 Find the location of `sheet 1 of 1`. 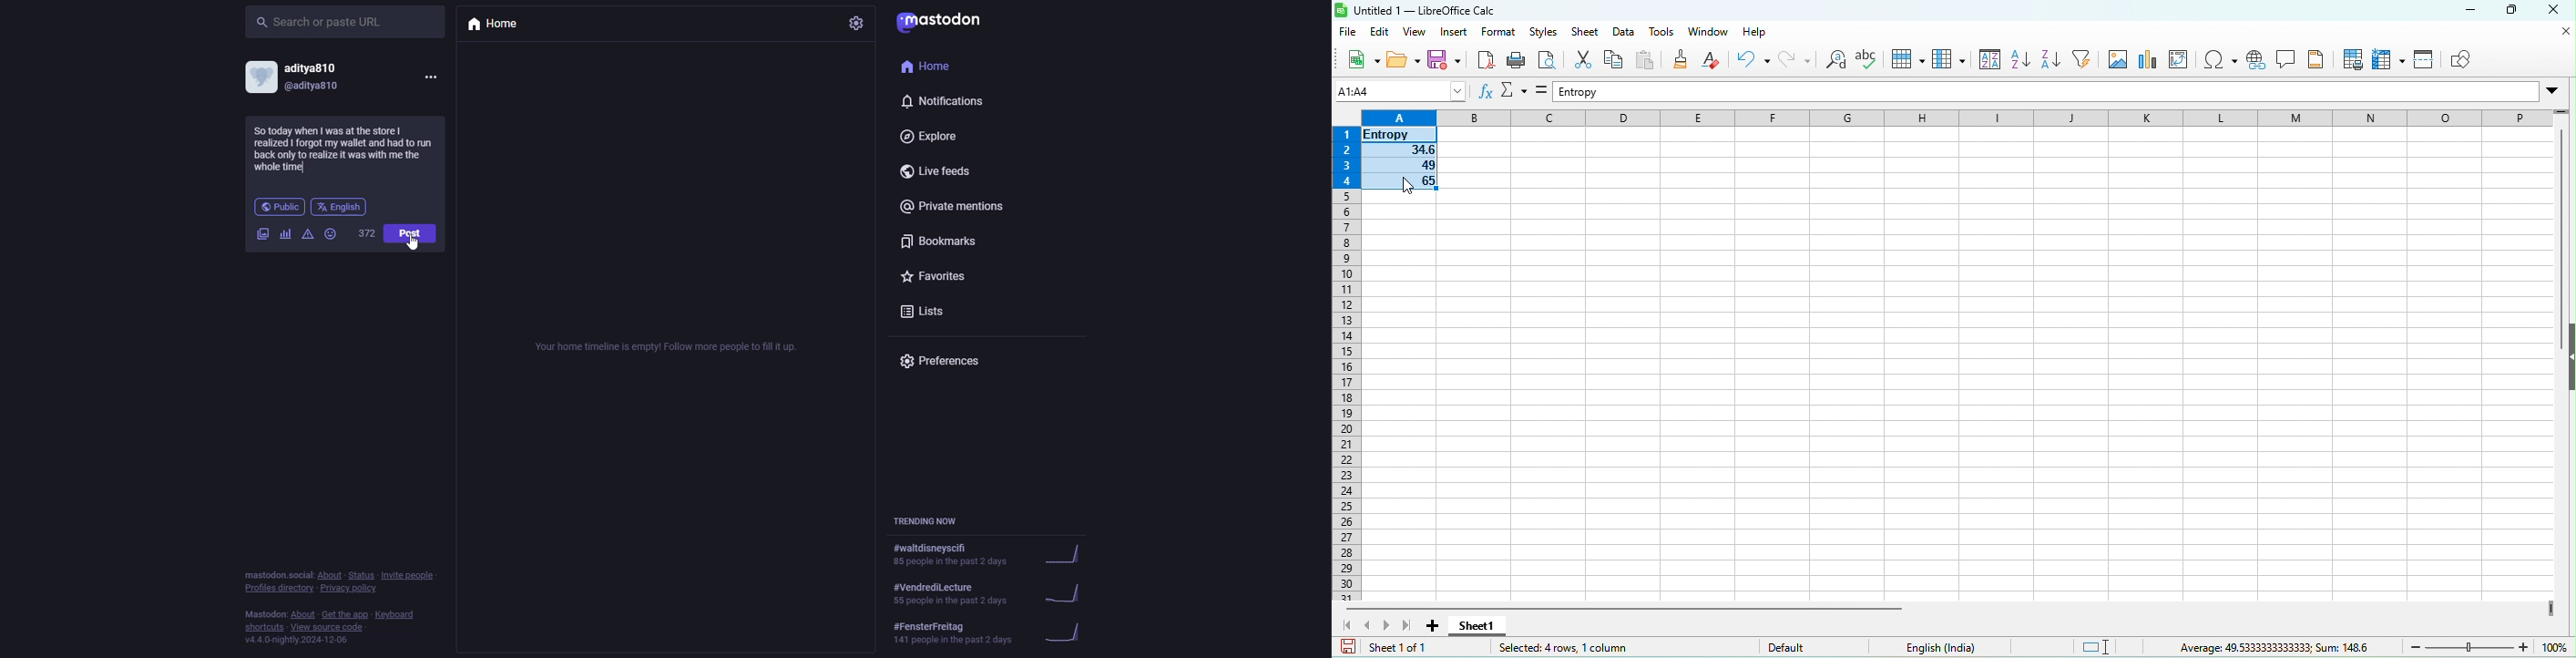

sheet 1 of 1 is located at coordinates (1393, 649).